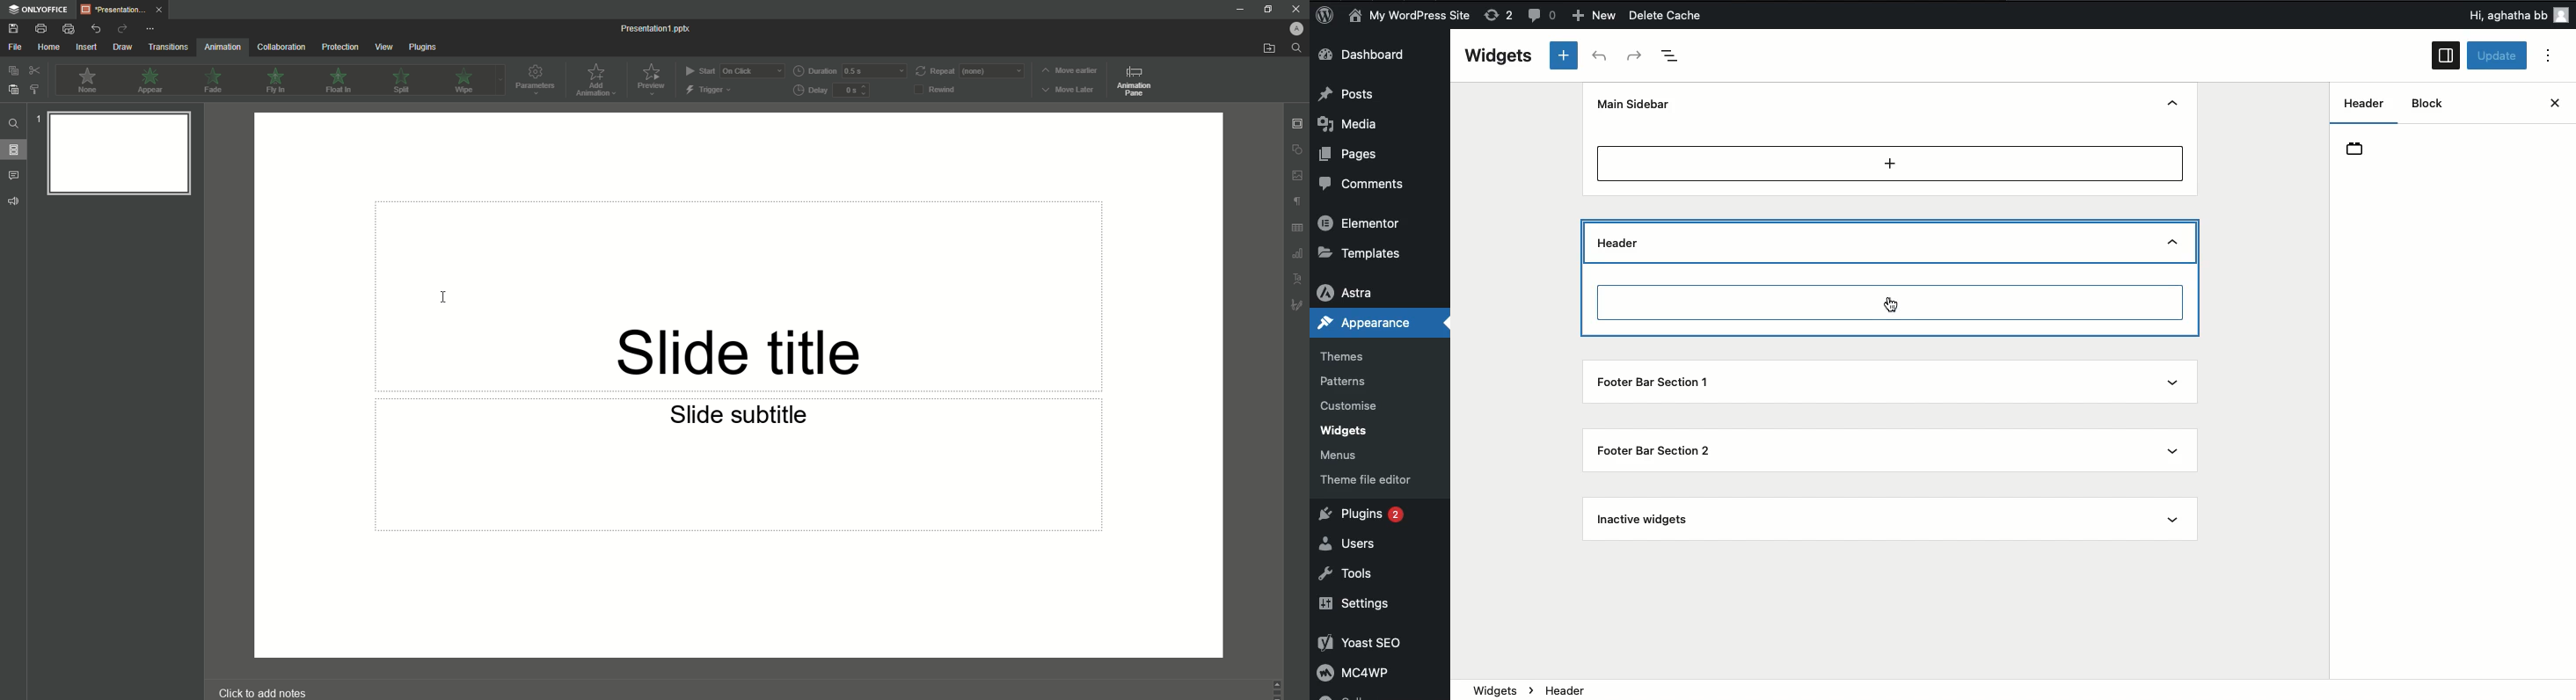  Describe the element at coordinates (1345, 431) in the screenshot. I see `Widgets` at that location.